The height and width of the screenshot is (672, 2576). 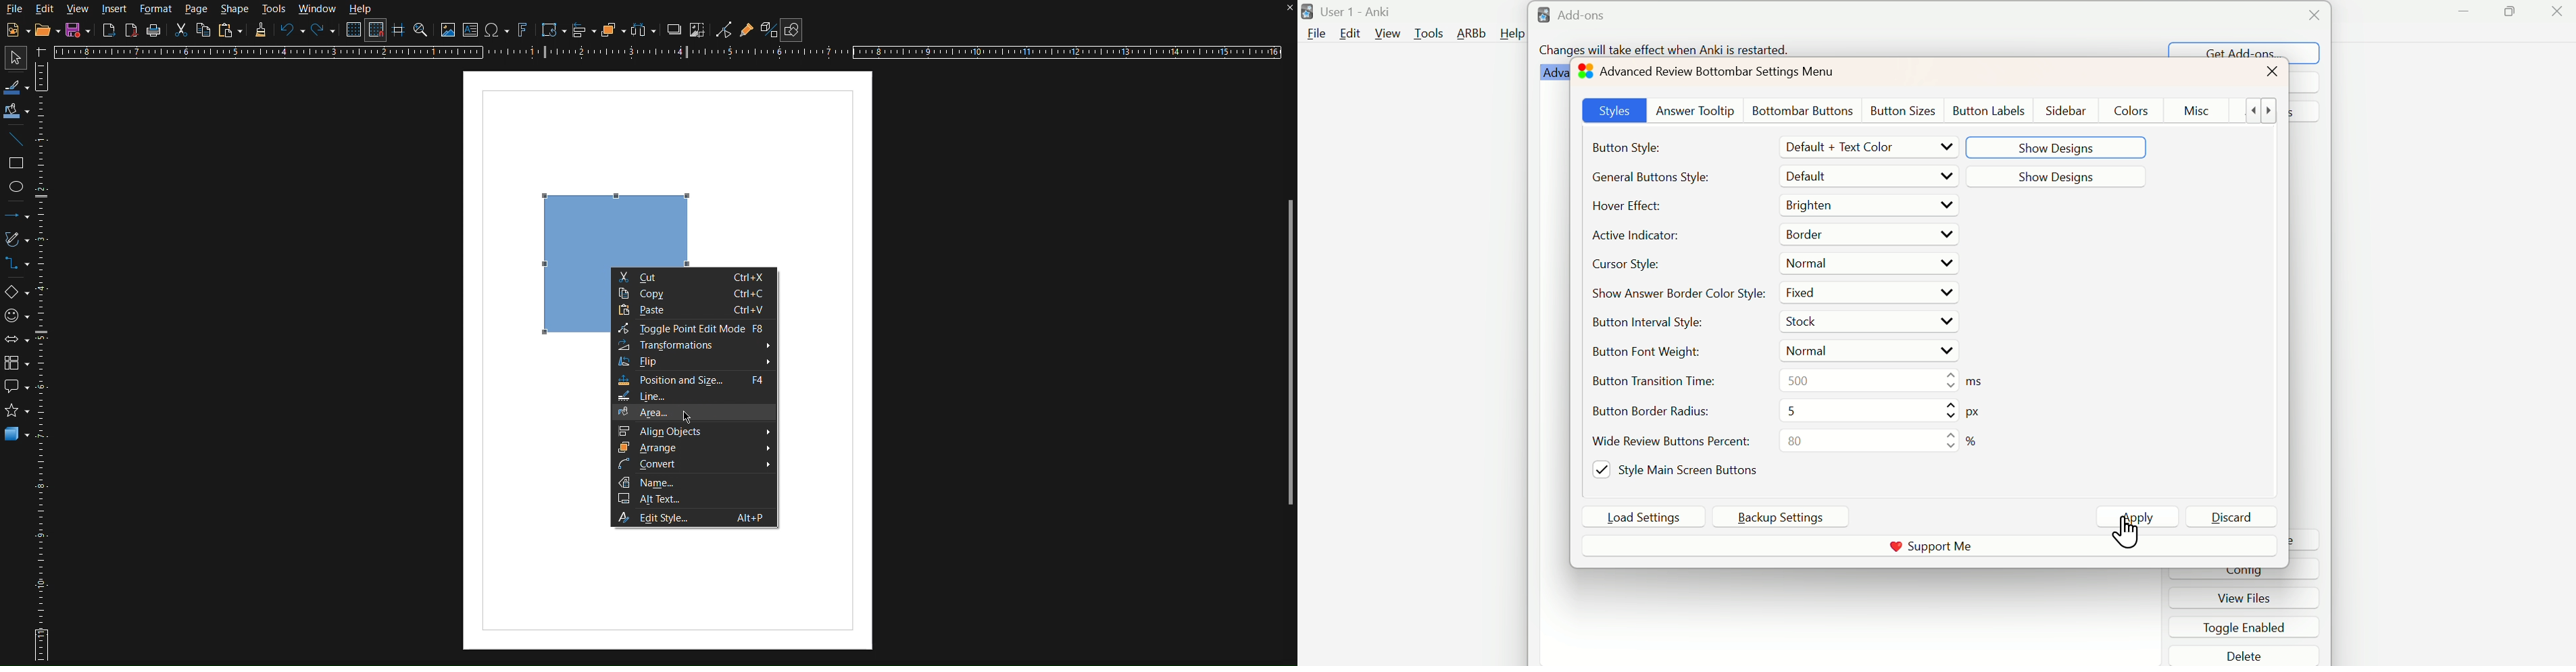 What do you see at coordinates (1630, 204) in the screenshot?
I see `Hover Effect` at bounding box center [1630, 204].